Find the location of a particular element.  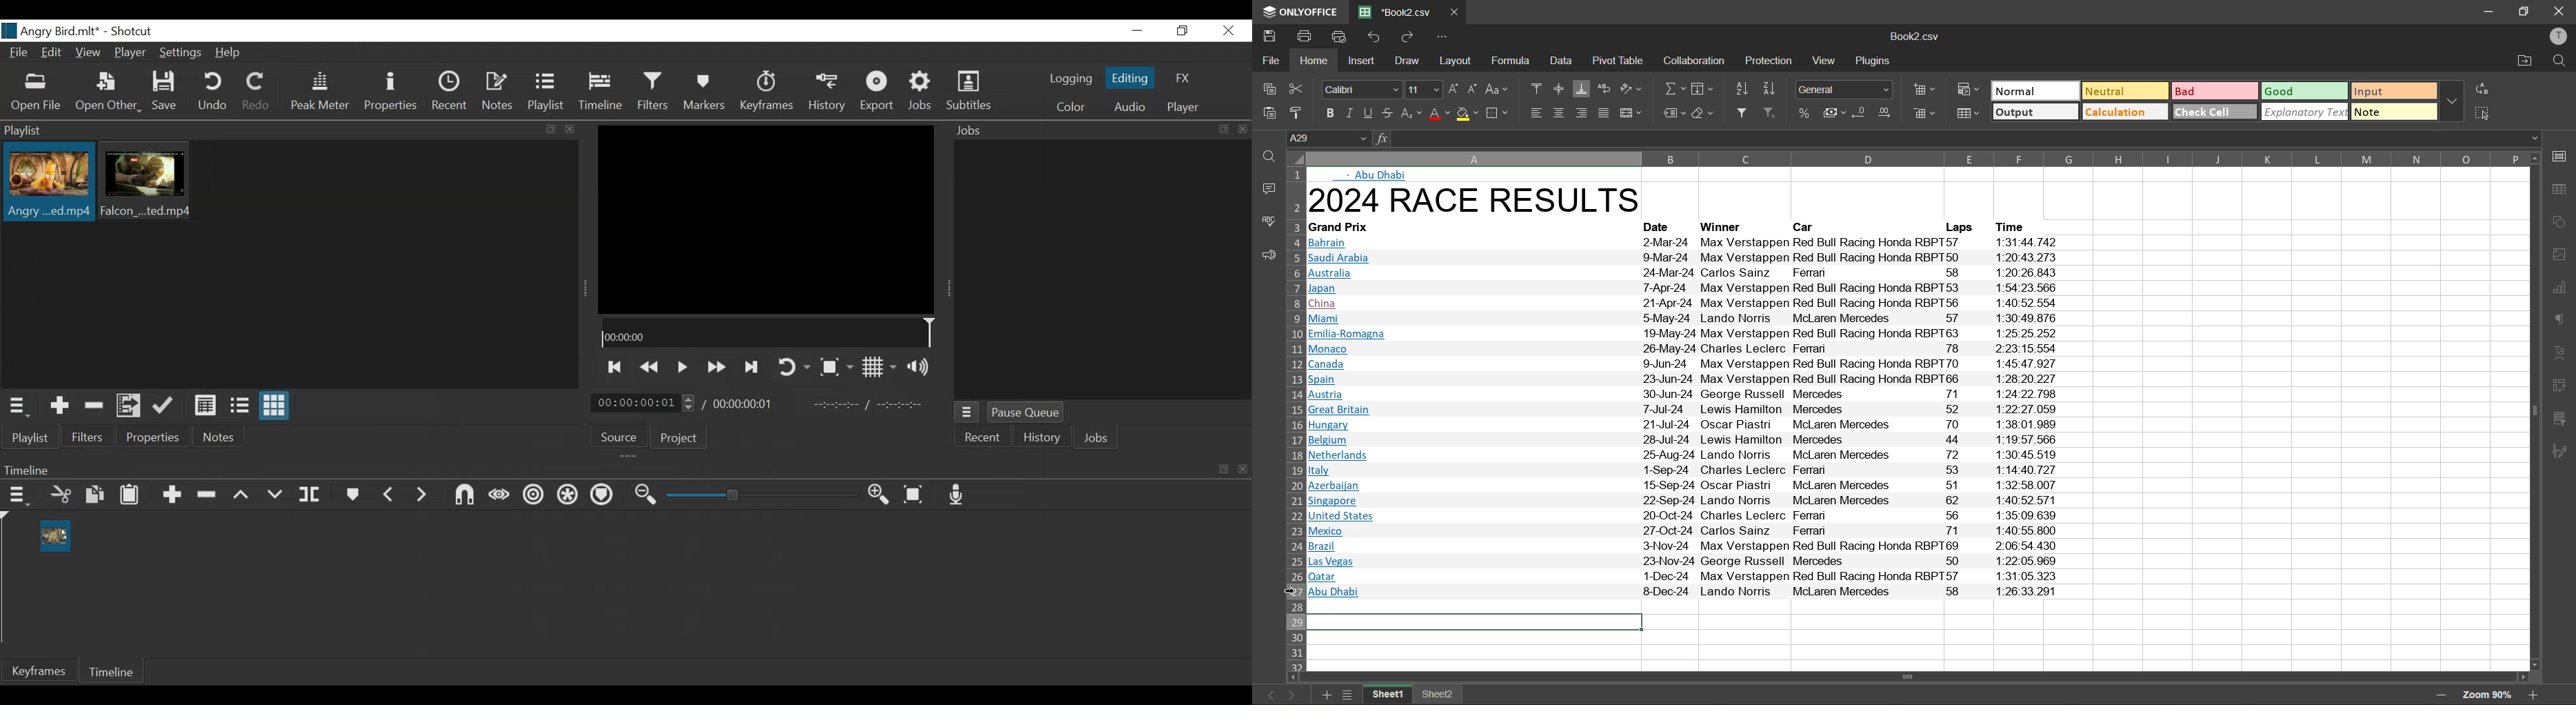

justified is located at coordinates (1607, 115).